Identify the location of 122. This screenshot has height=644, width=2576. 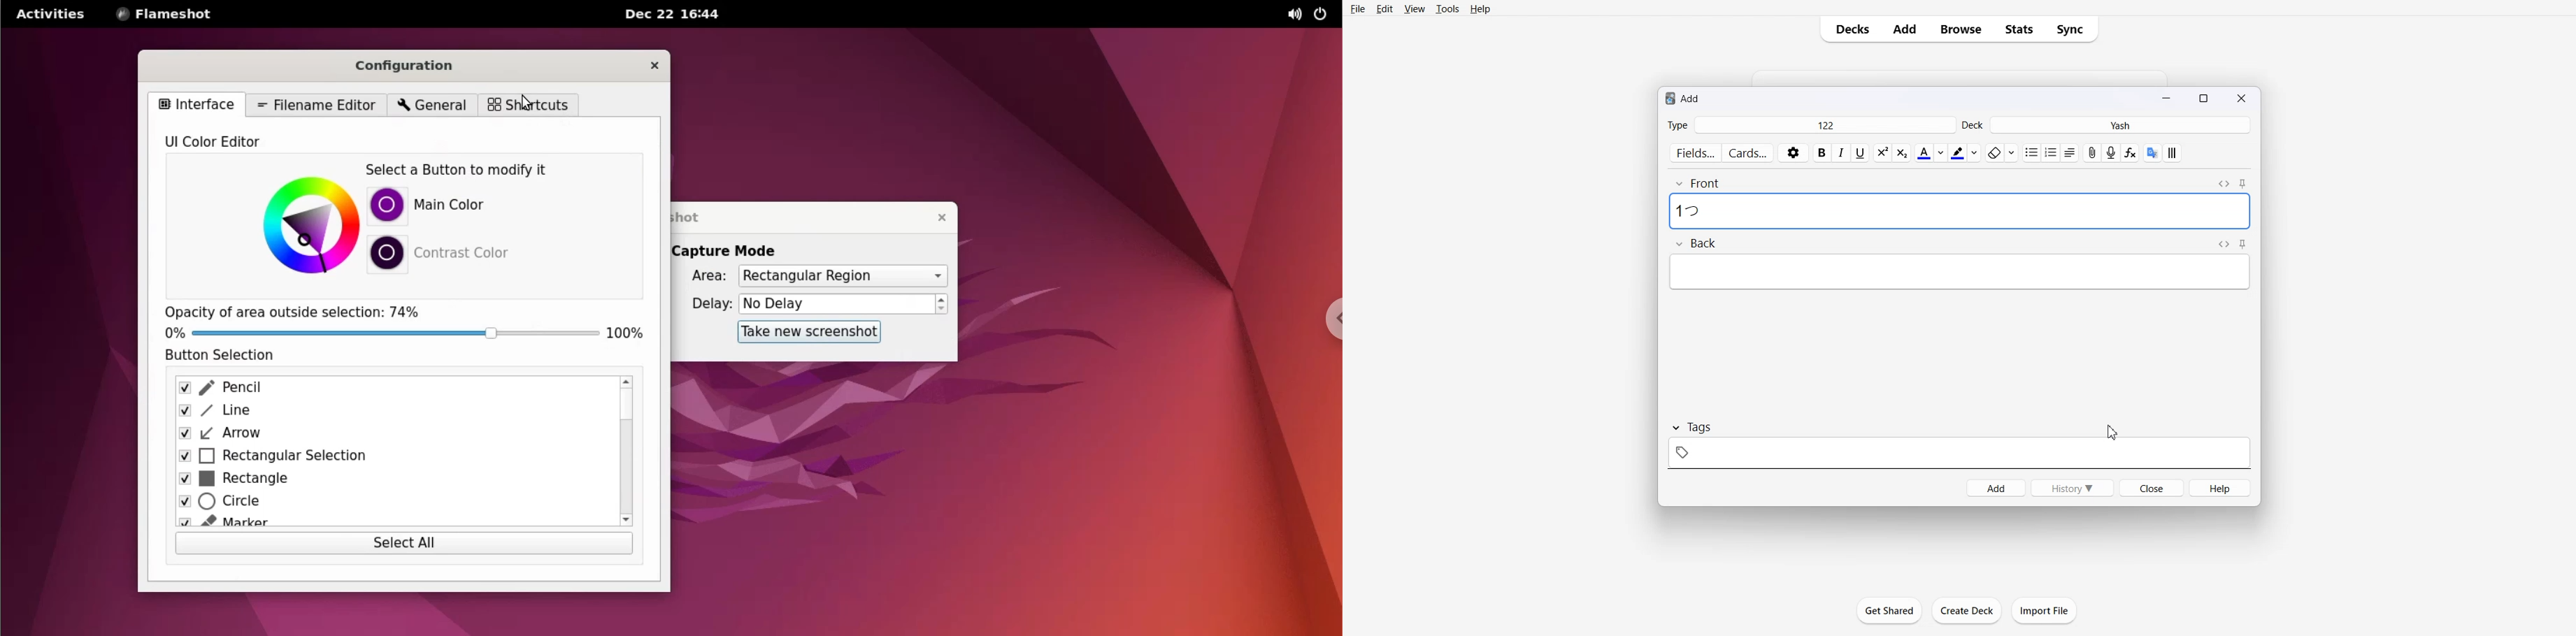
(1825, 125).